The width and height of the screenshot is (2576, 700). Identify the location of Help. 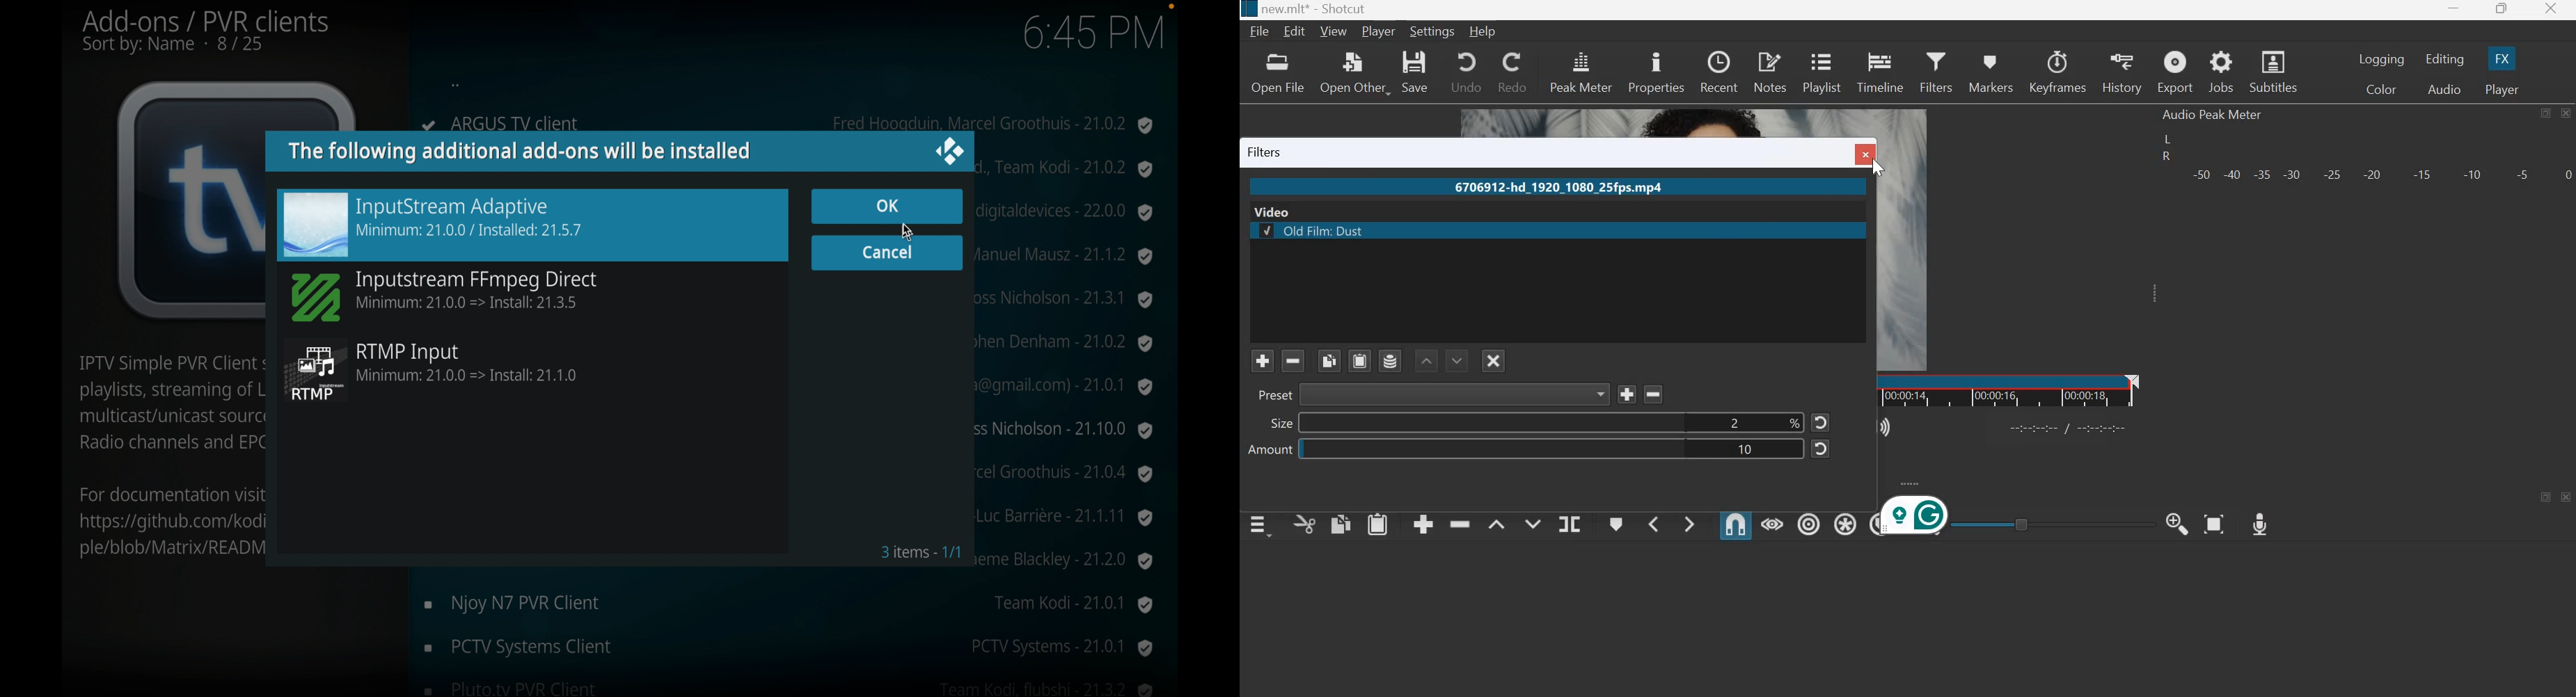
(1487, 30).